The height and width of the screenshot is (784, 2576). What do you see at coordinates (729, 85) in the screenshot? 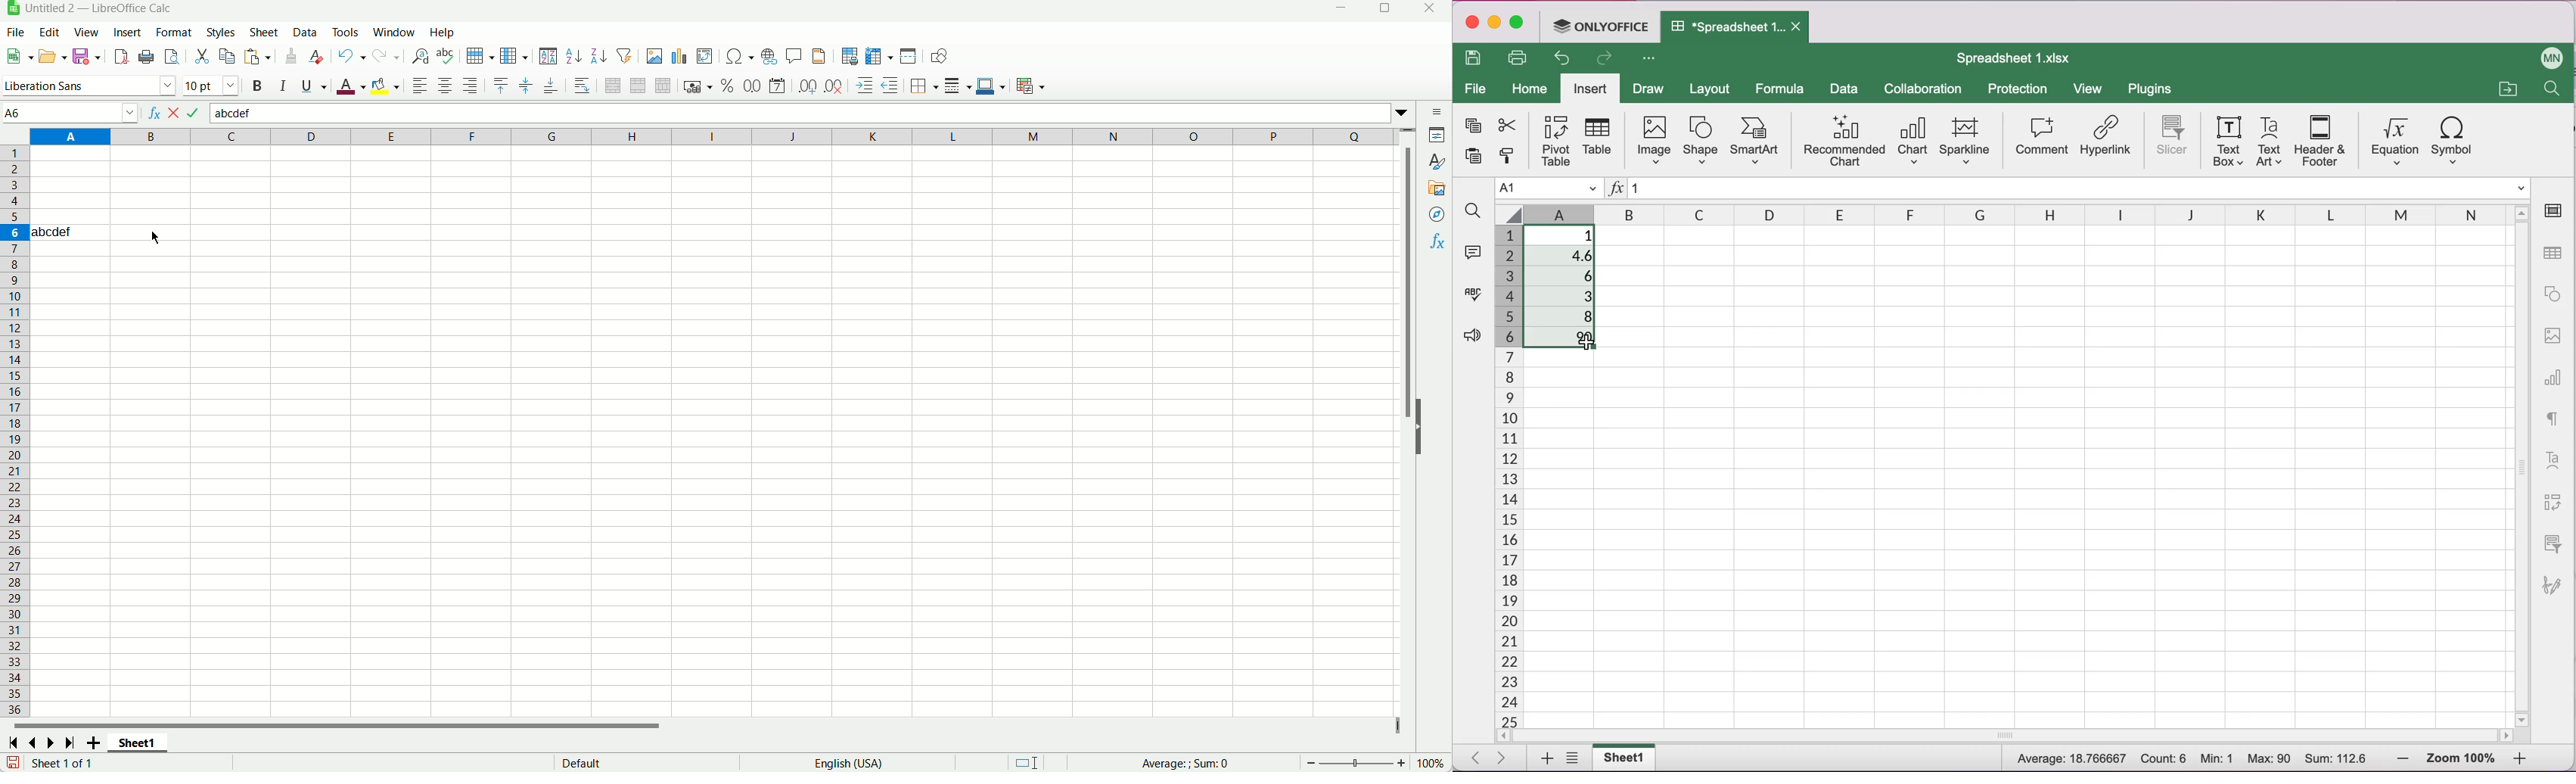
I see `format as percent` at bounding box center [729, 85].